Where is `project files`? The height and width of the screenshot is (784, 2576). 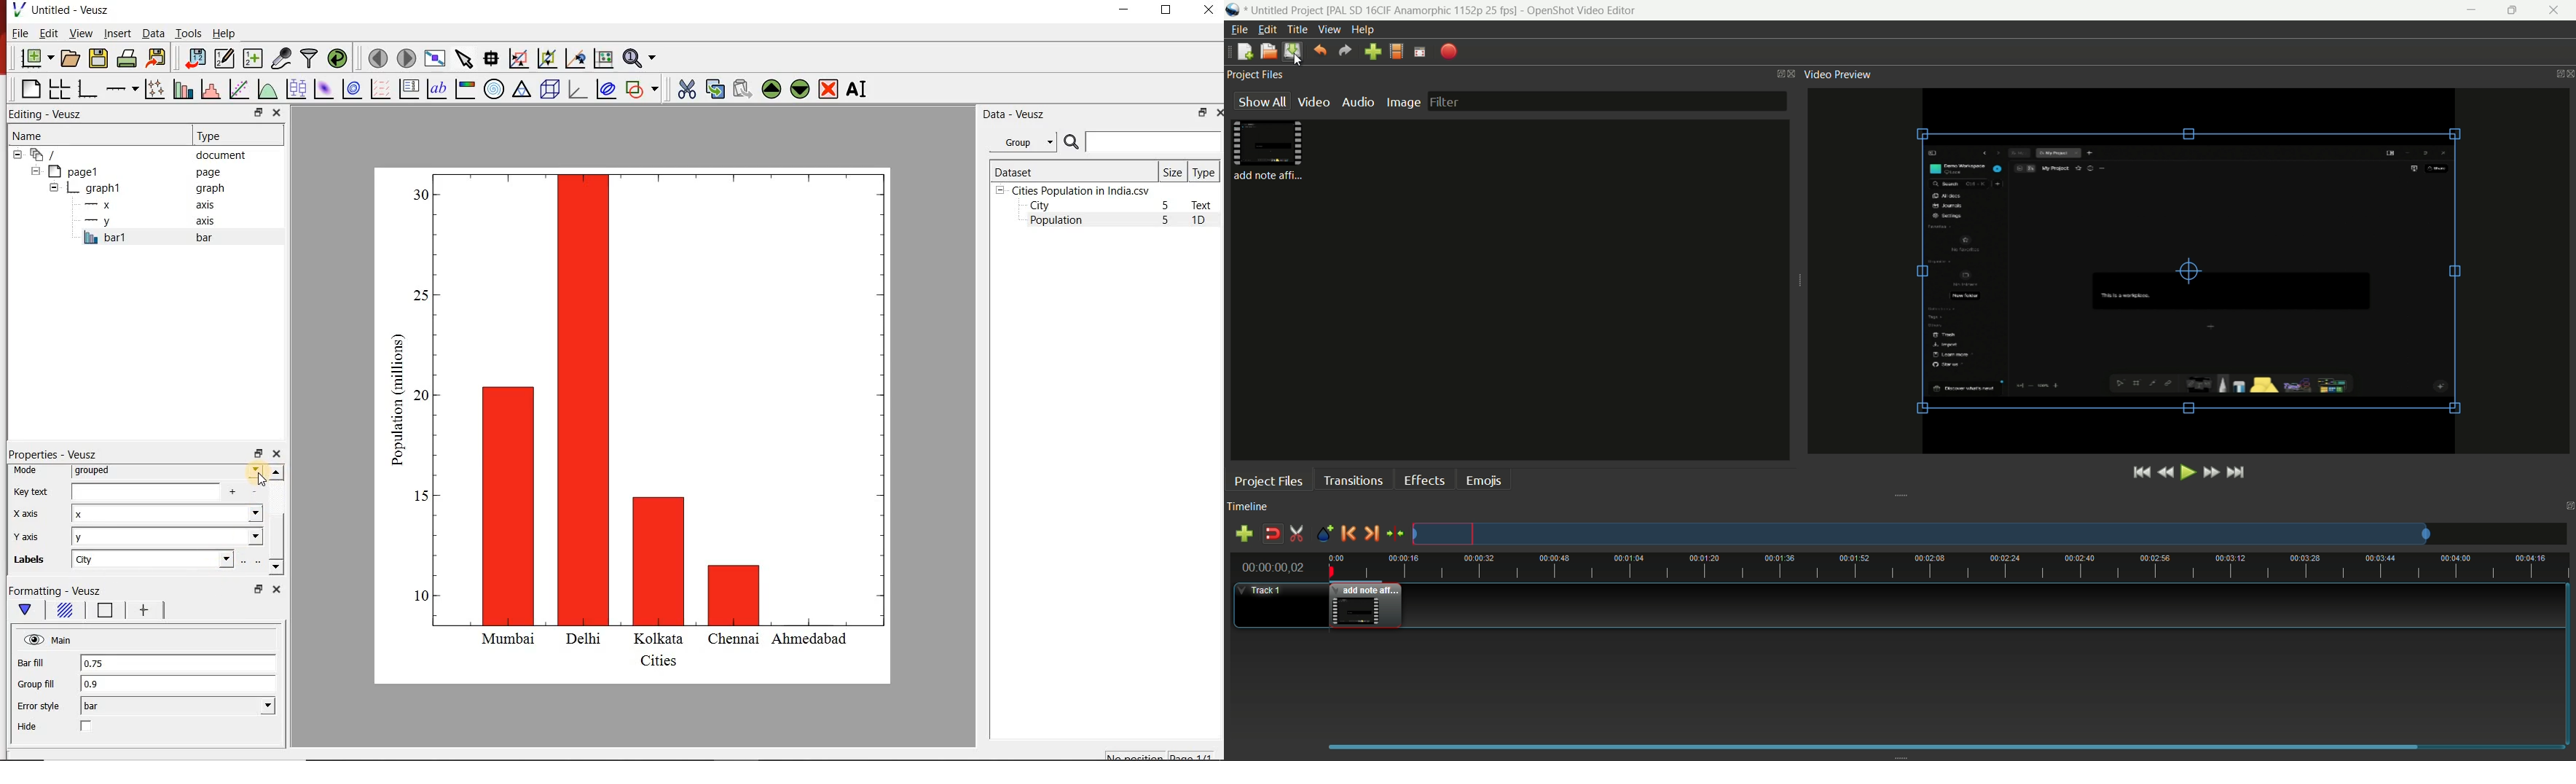
project files is located at coordinates (1256, 75).